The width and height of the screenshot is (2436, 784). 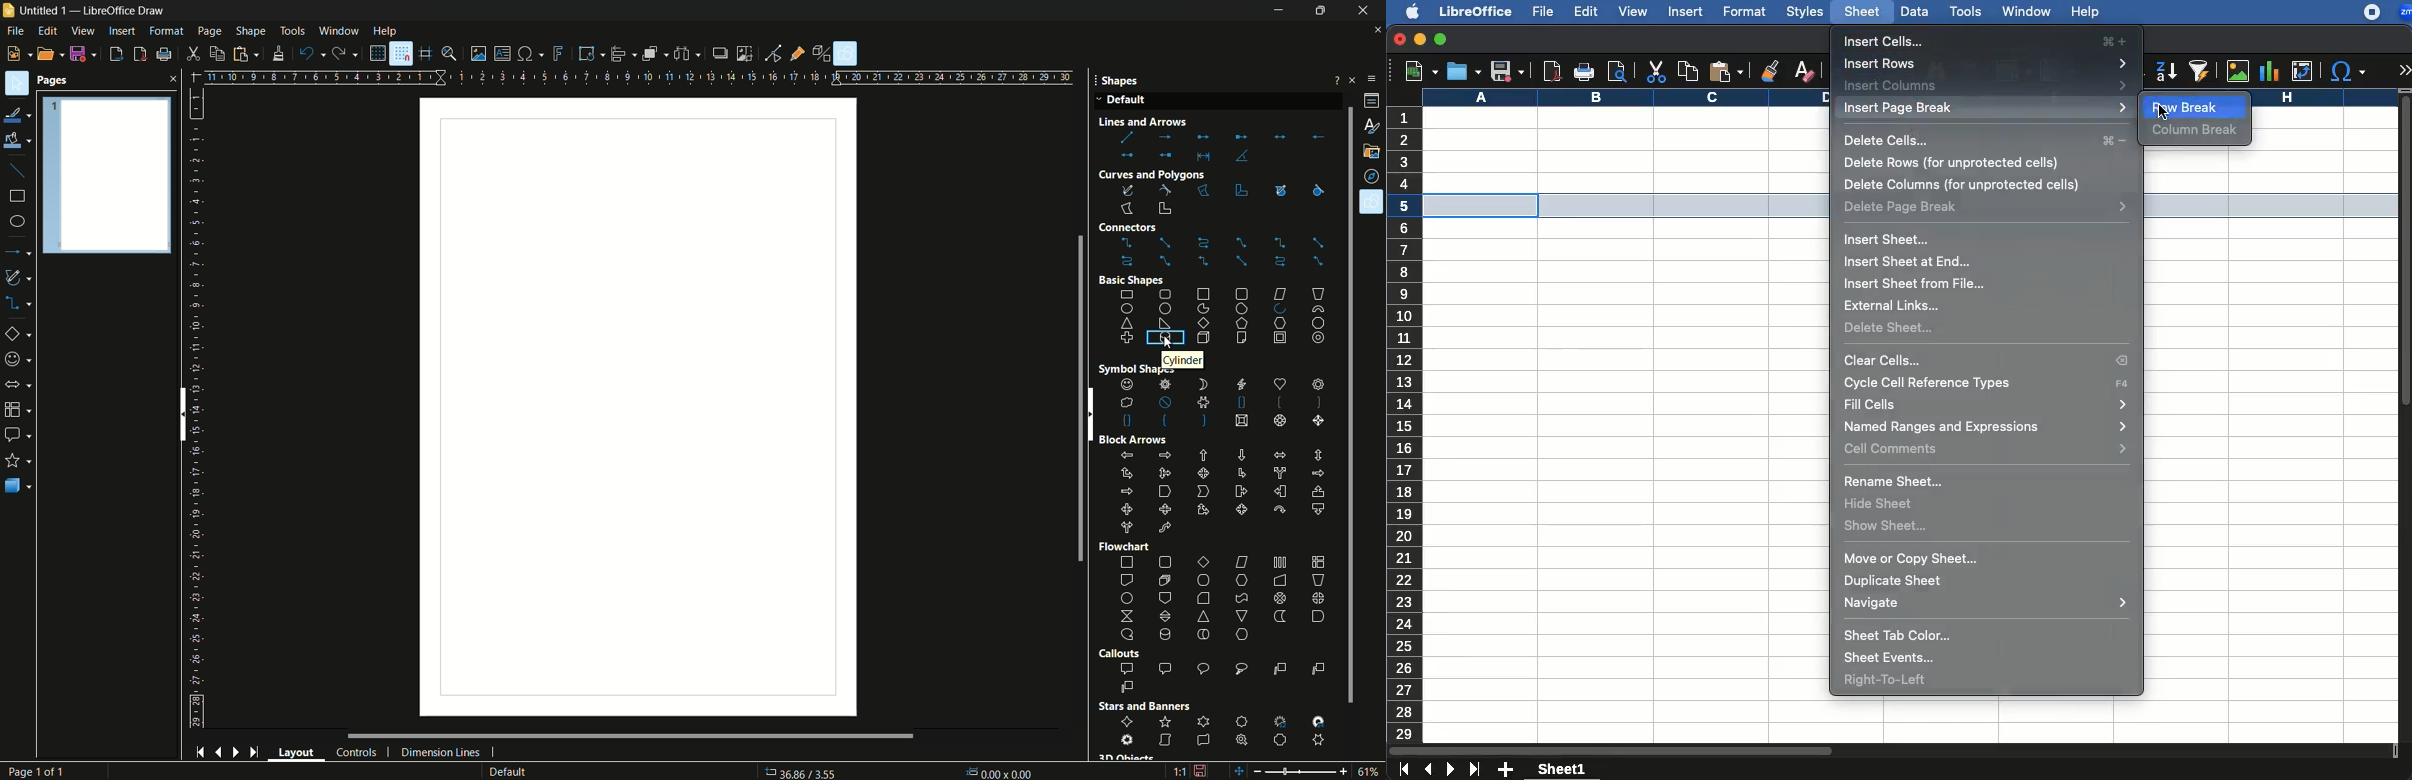 I want to click on Callouts, so click(x=1119, y=654).